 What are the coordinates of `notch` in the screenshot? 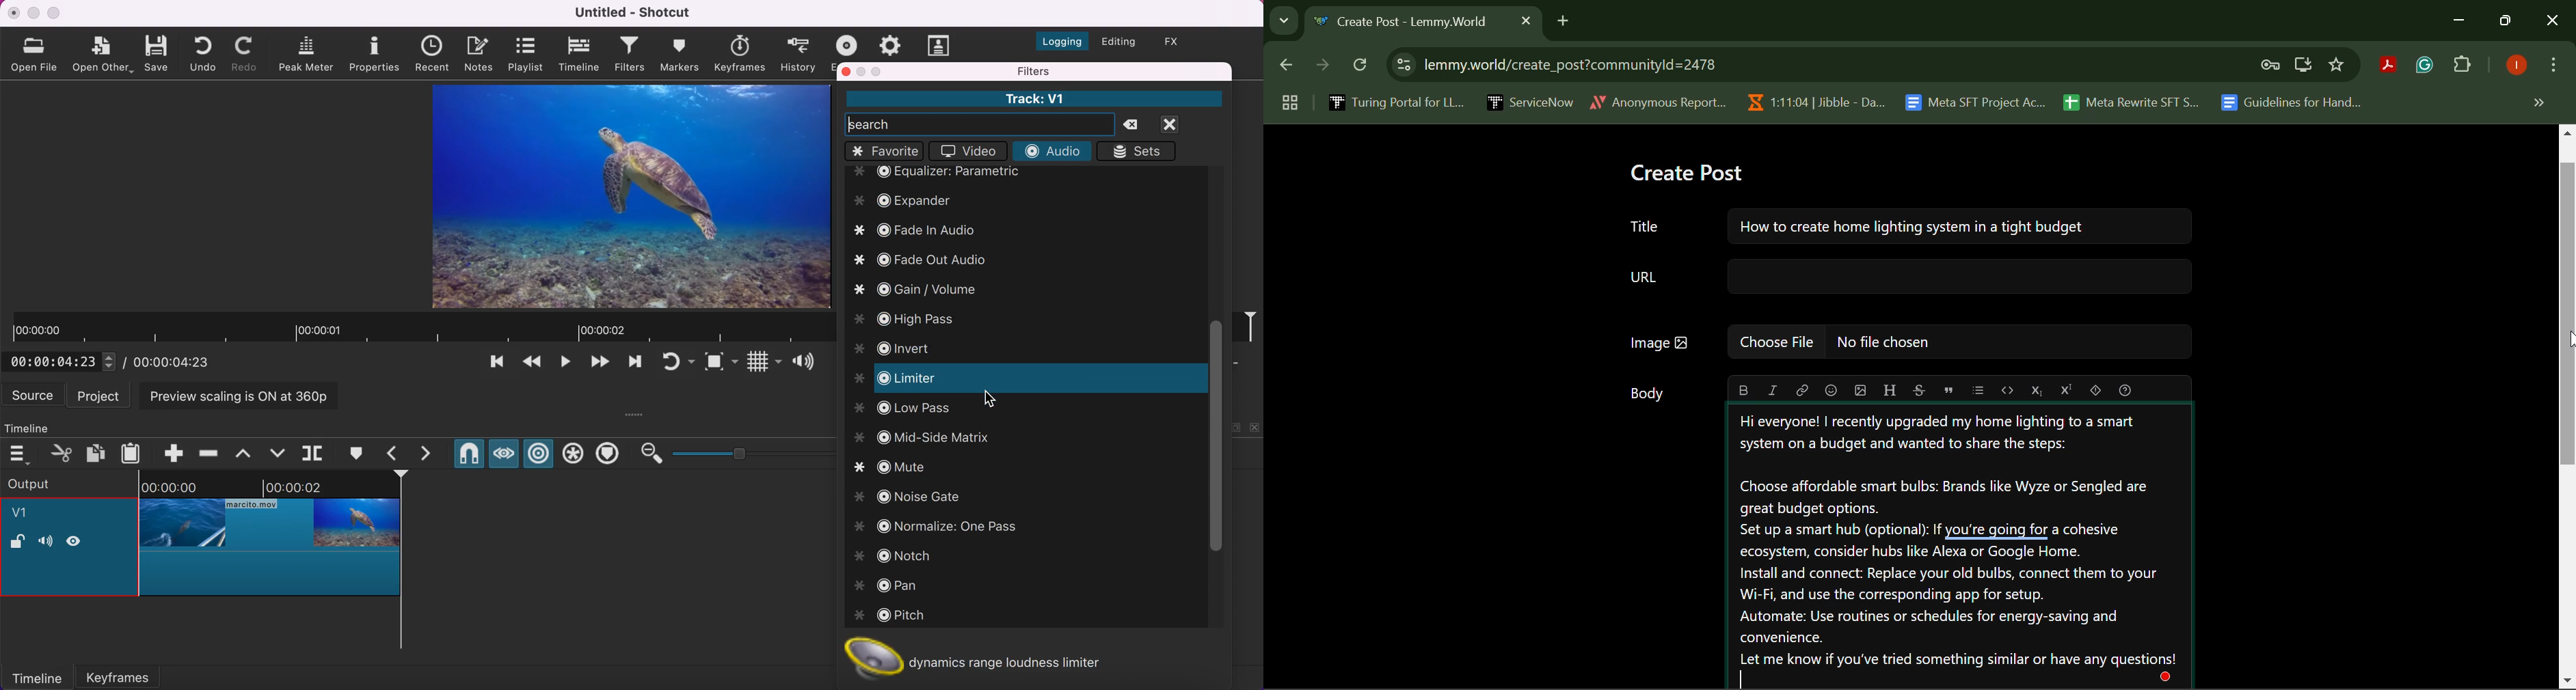 It's located at (902, 556).